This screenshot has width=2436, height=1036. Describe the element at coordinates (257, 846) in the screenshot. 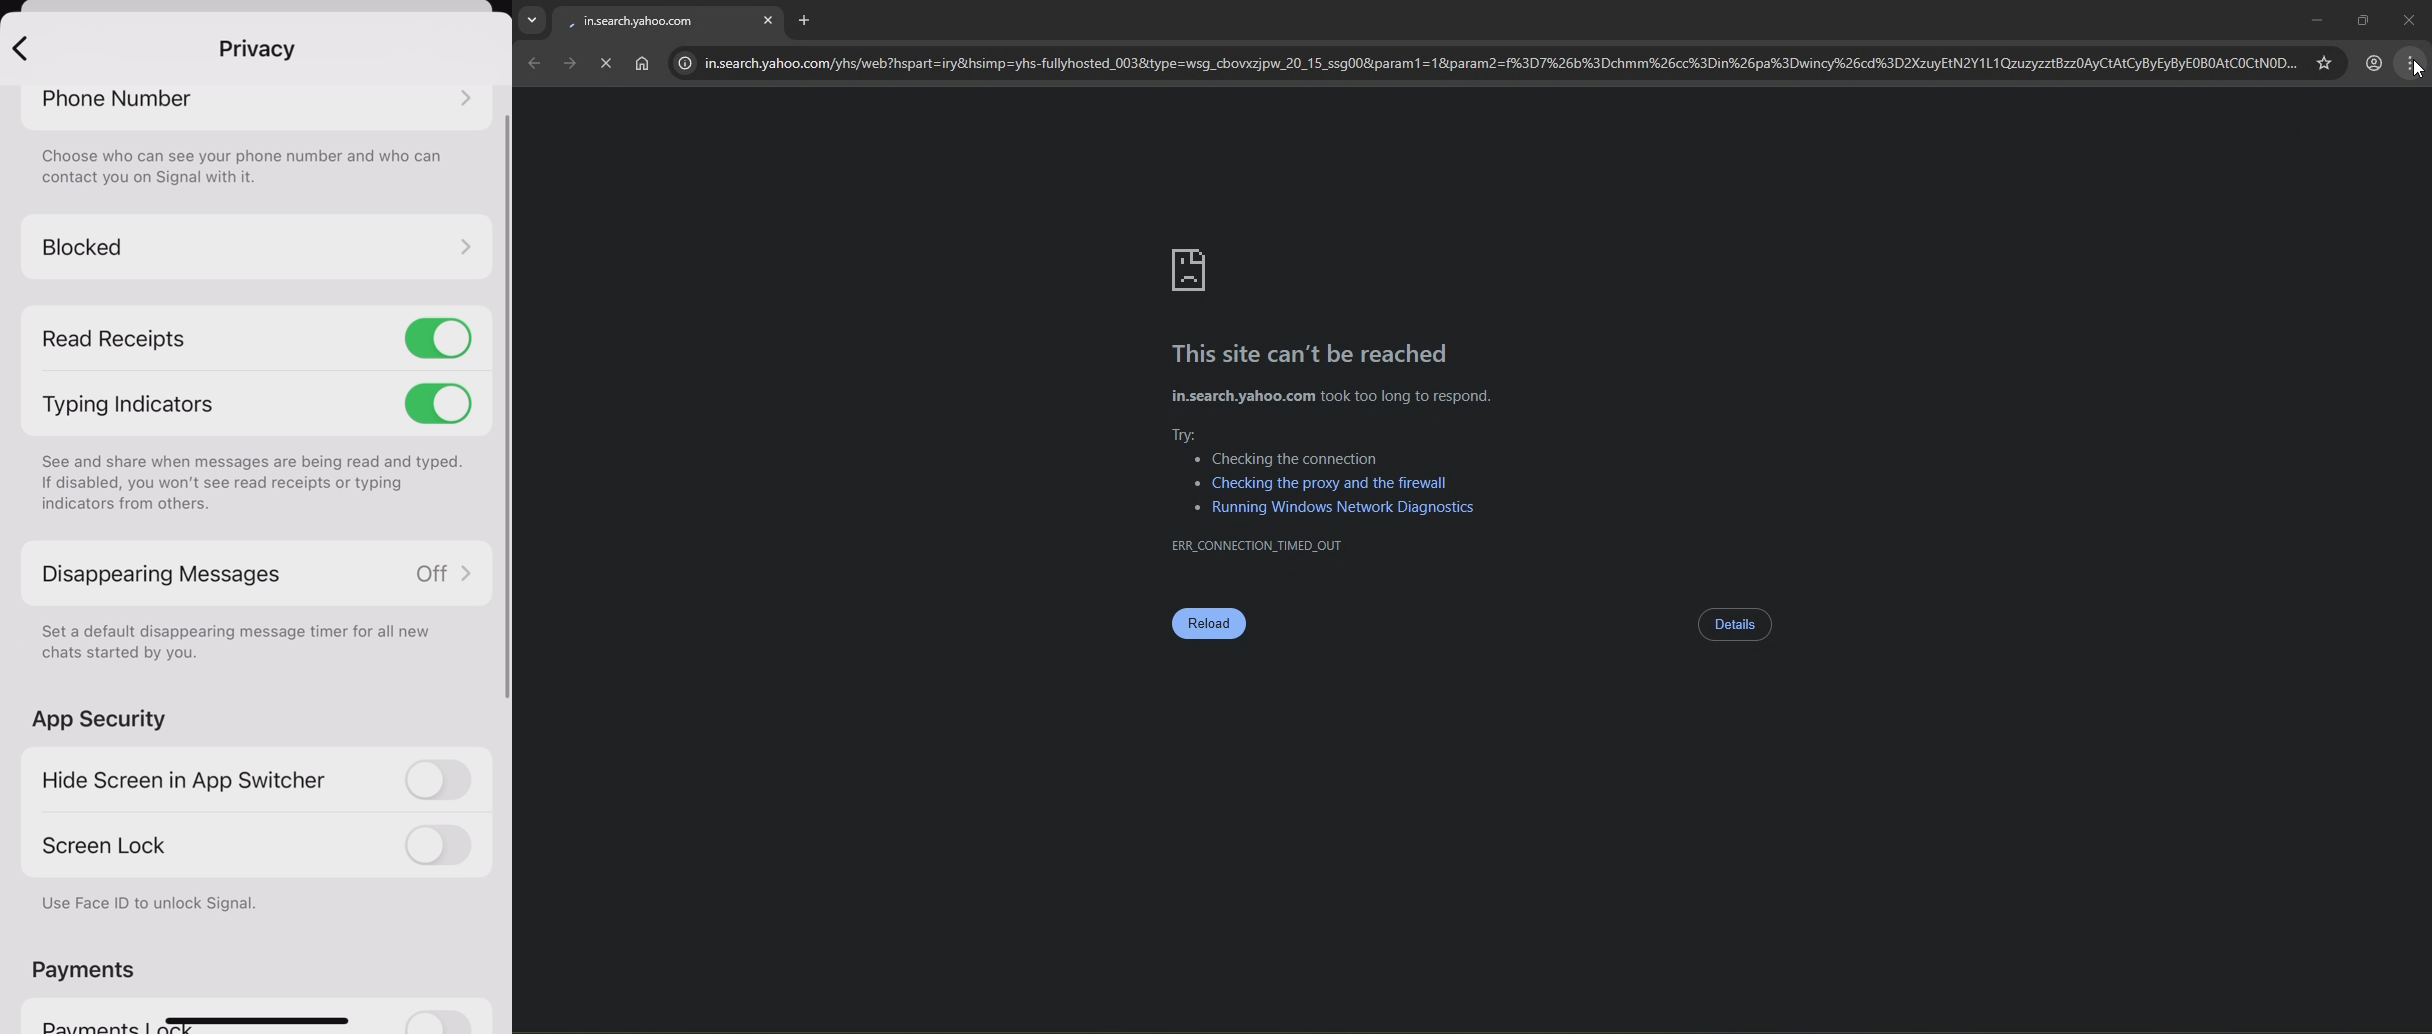

I see `screen lock disabled` at that location.